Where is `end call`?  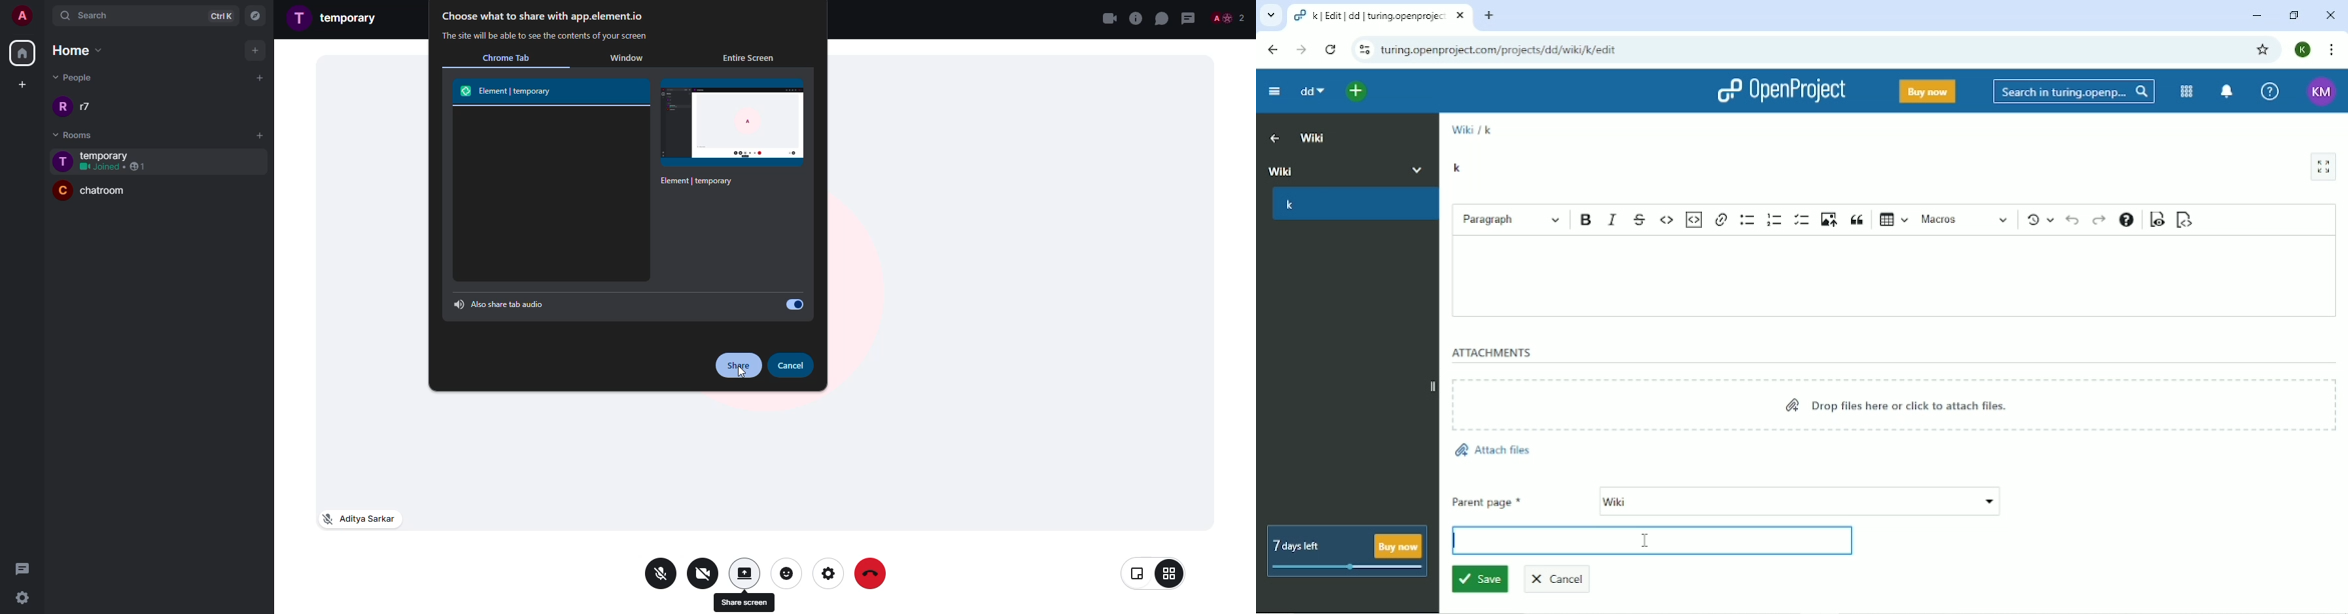
end call is located at coordinates (874, 574).